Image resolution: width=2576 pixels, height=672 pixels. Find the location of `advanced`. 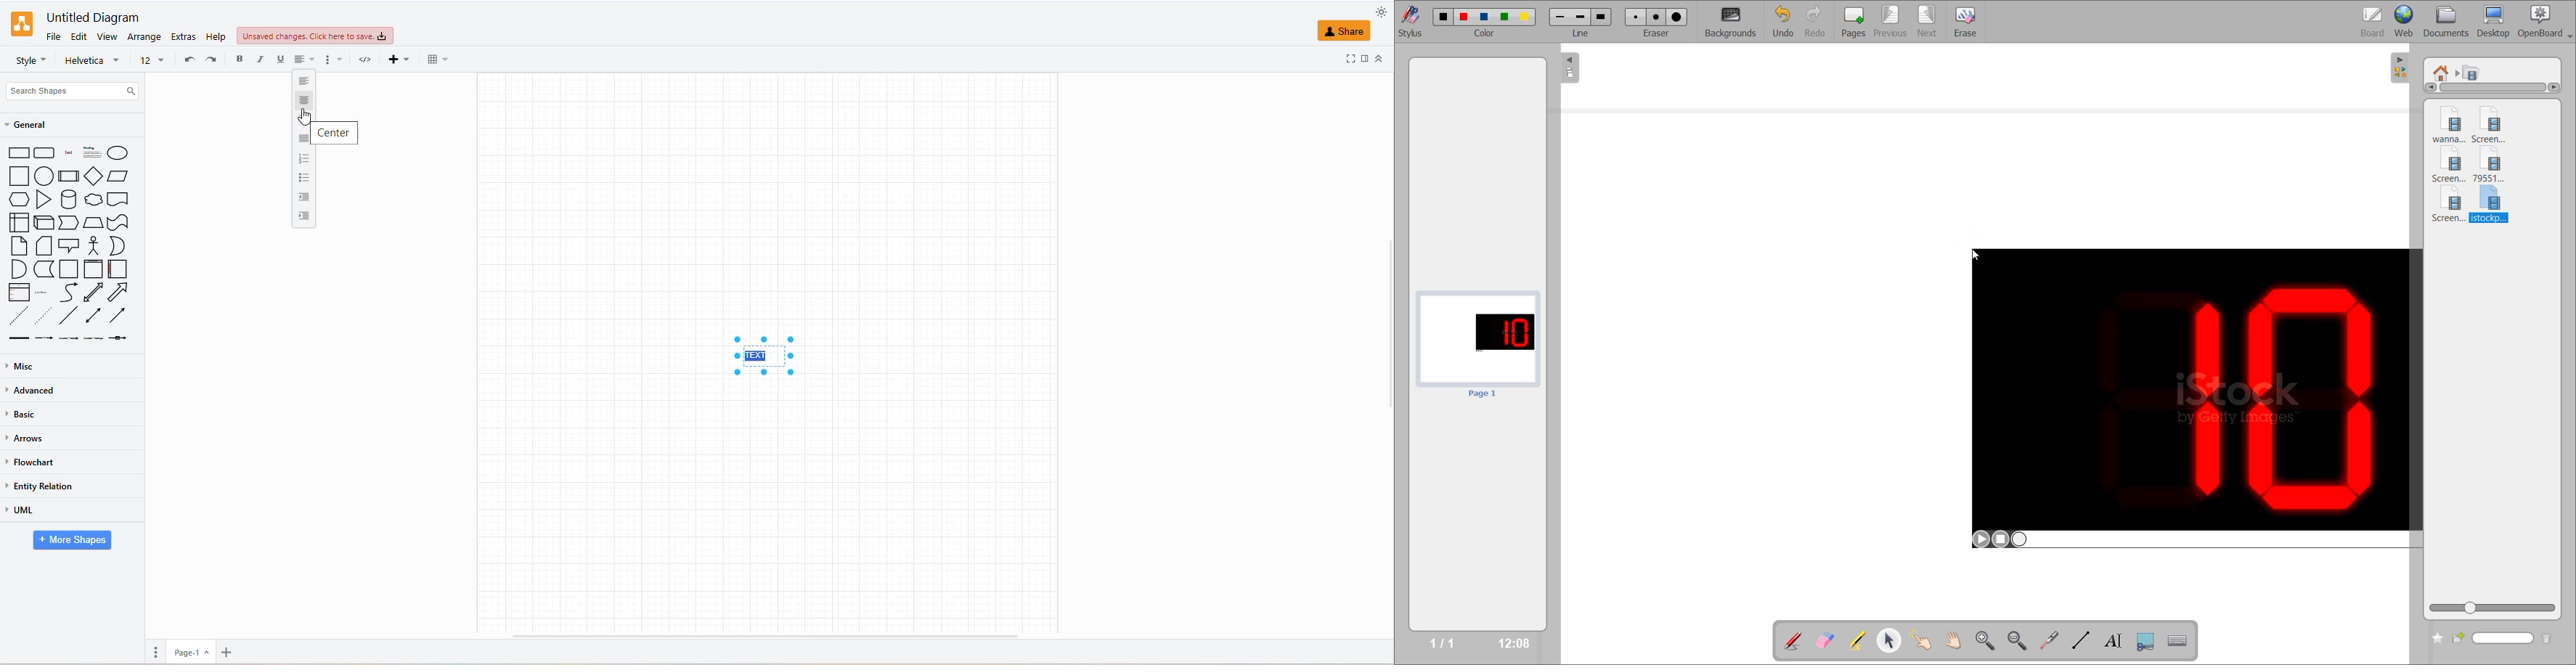

advanced is located at coordinates (30, 390).